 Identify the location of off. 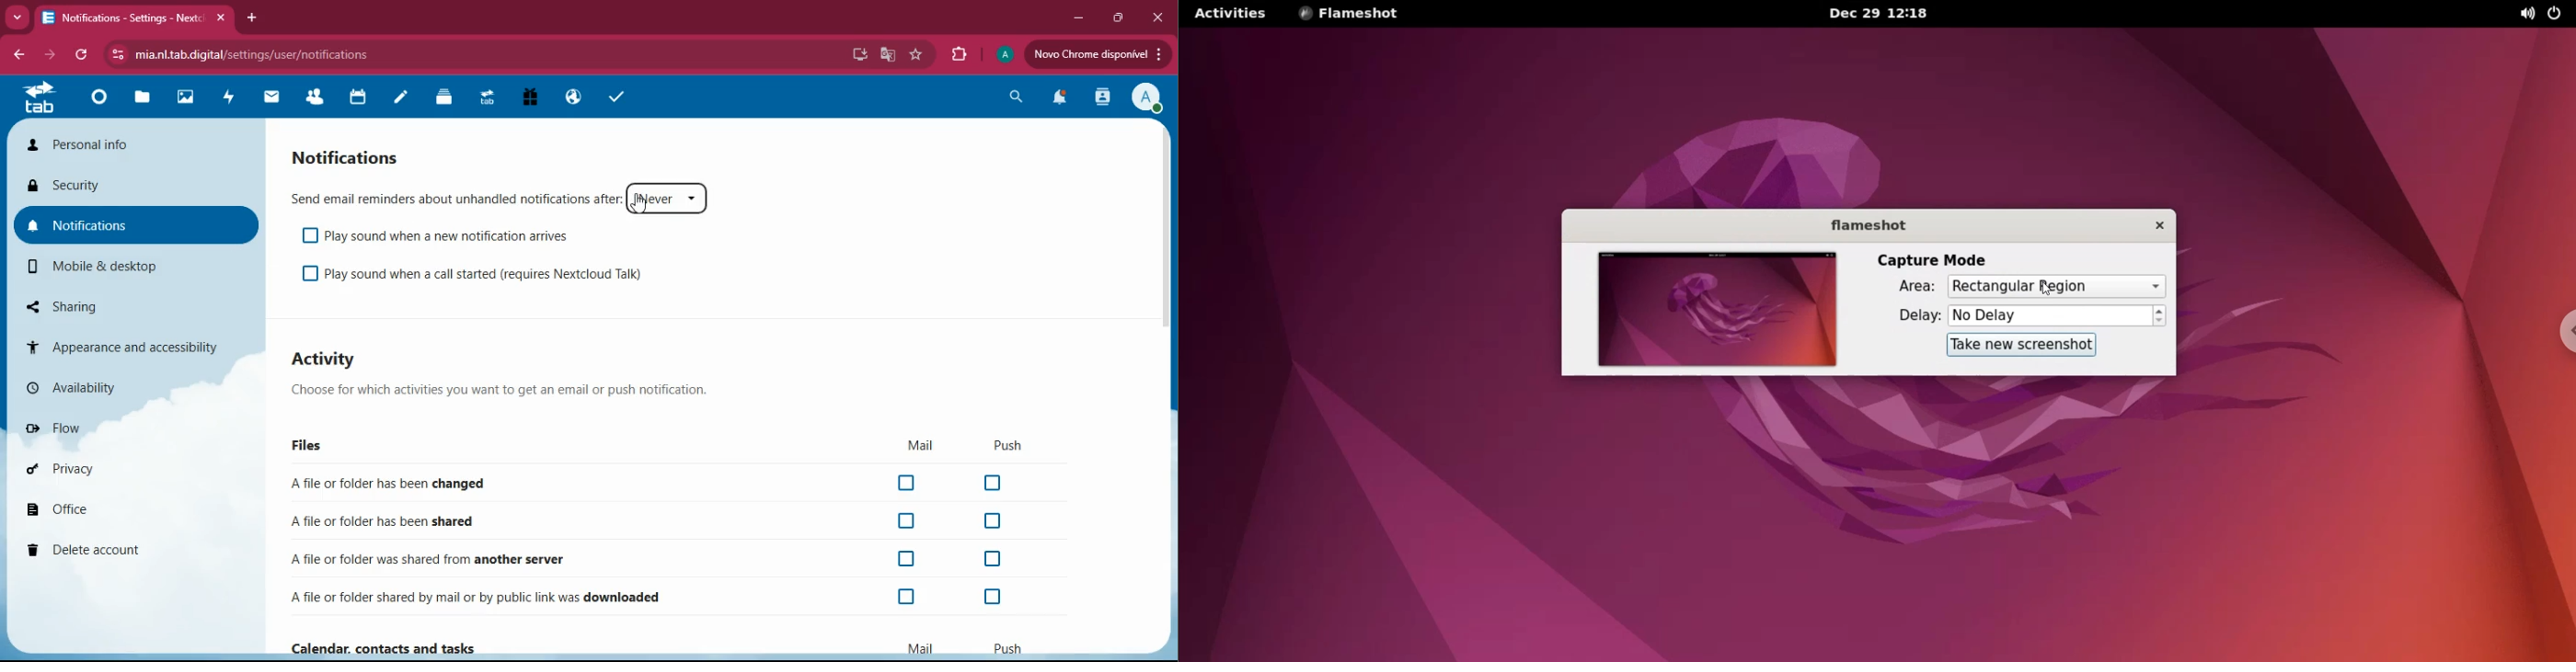
(311, 272).